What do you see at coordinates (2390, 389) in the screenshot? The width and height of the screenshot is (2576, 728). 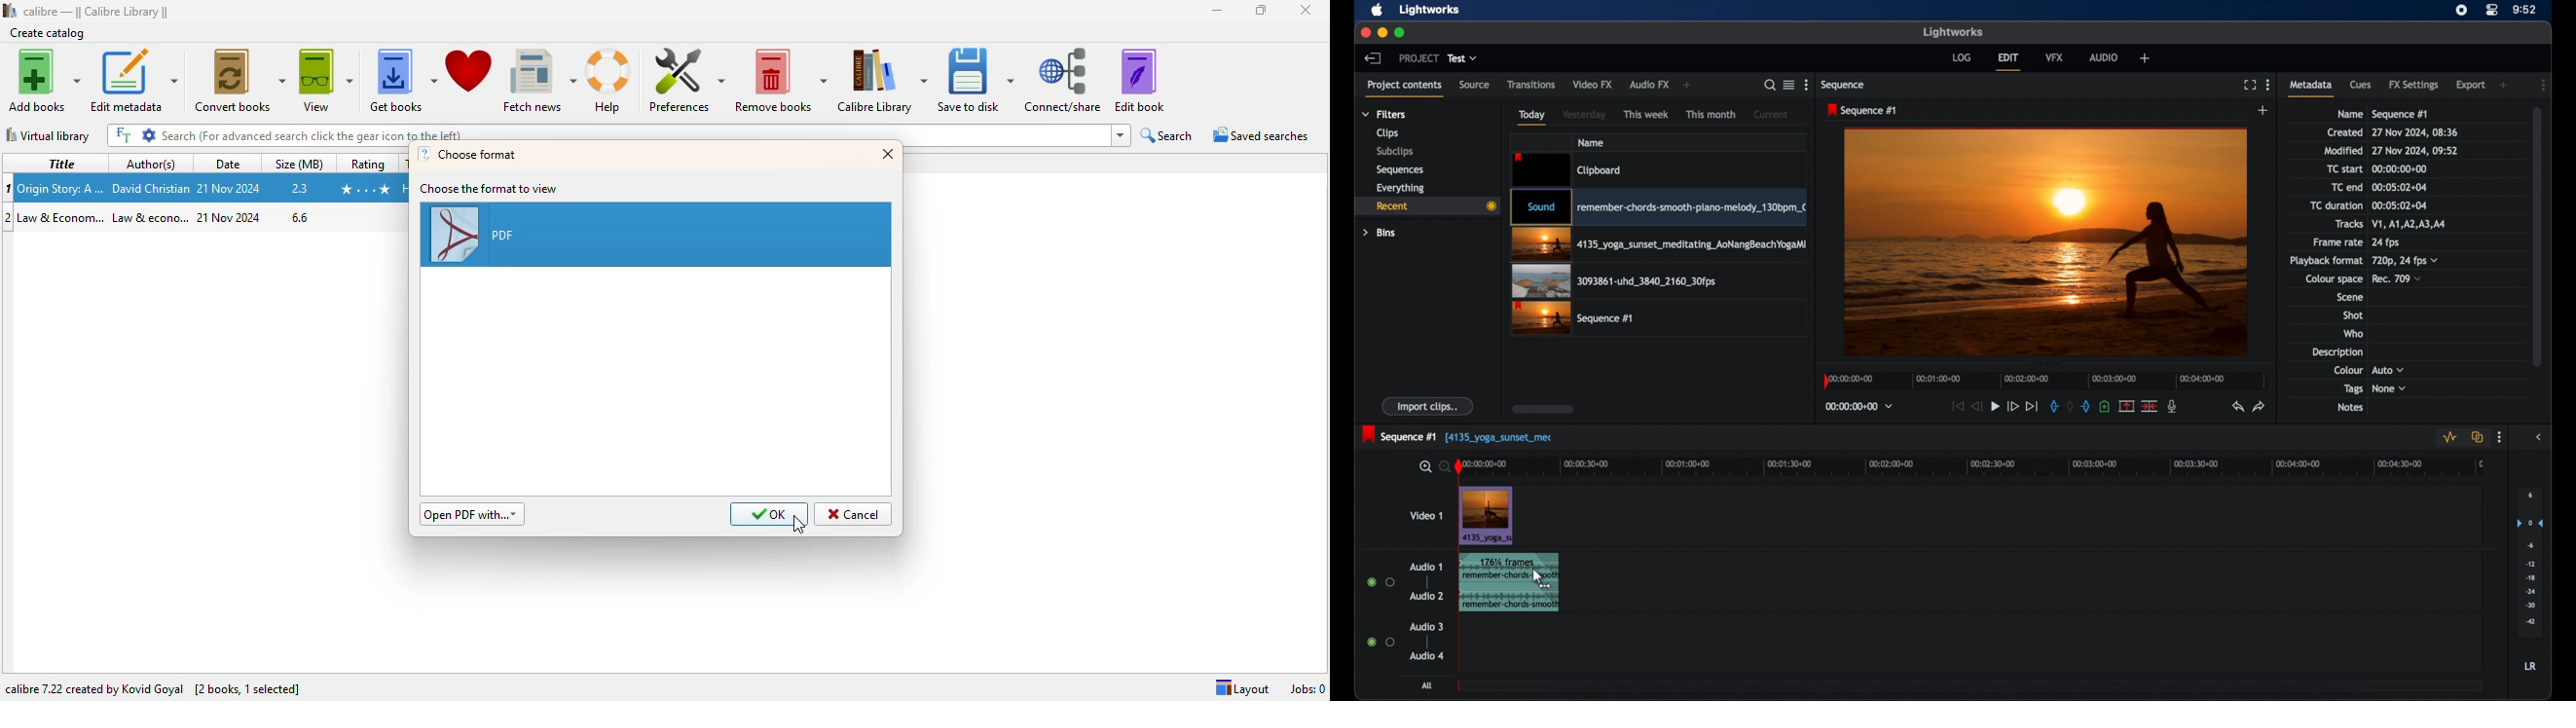 I see `none` at bounding box center [2390, 389].